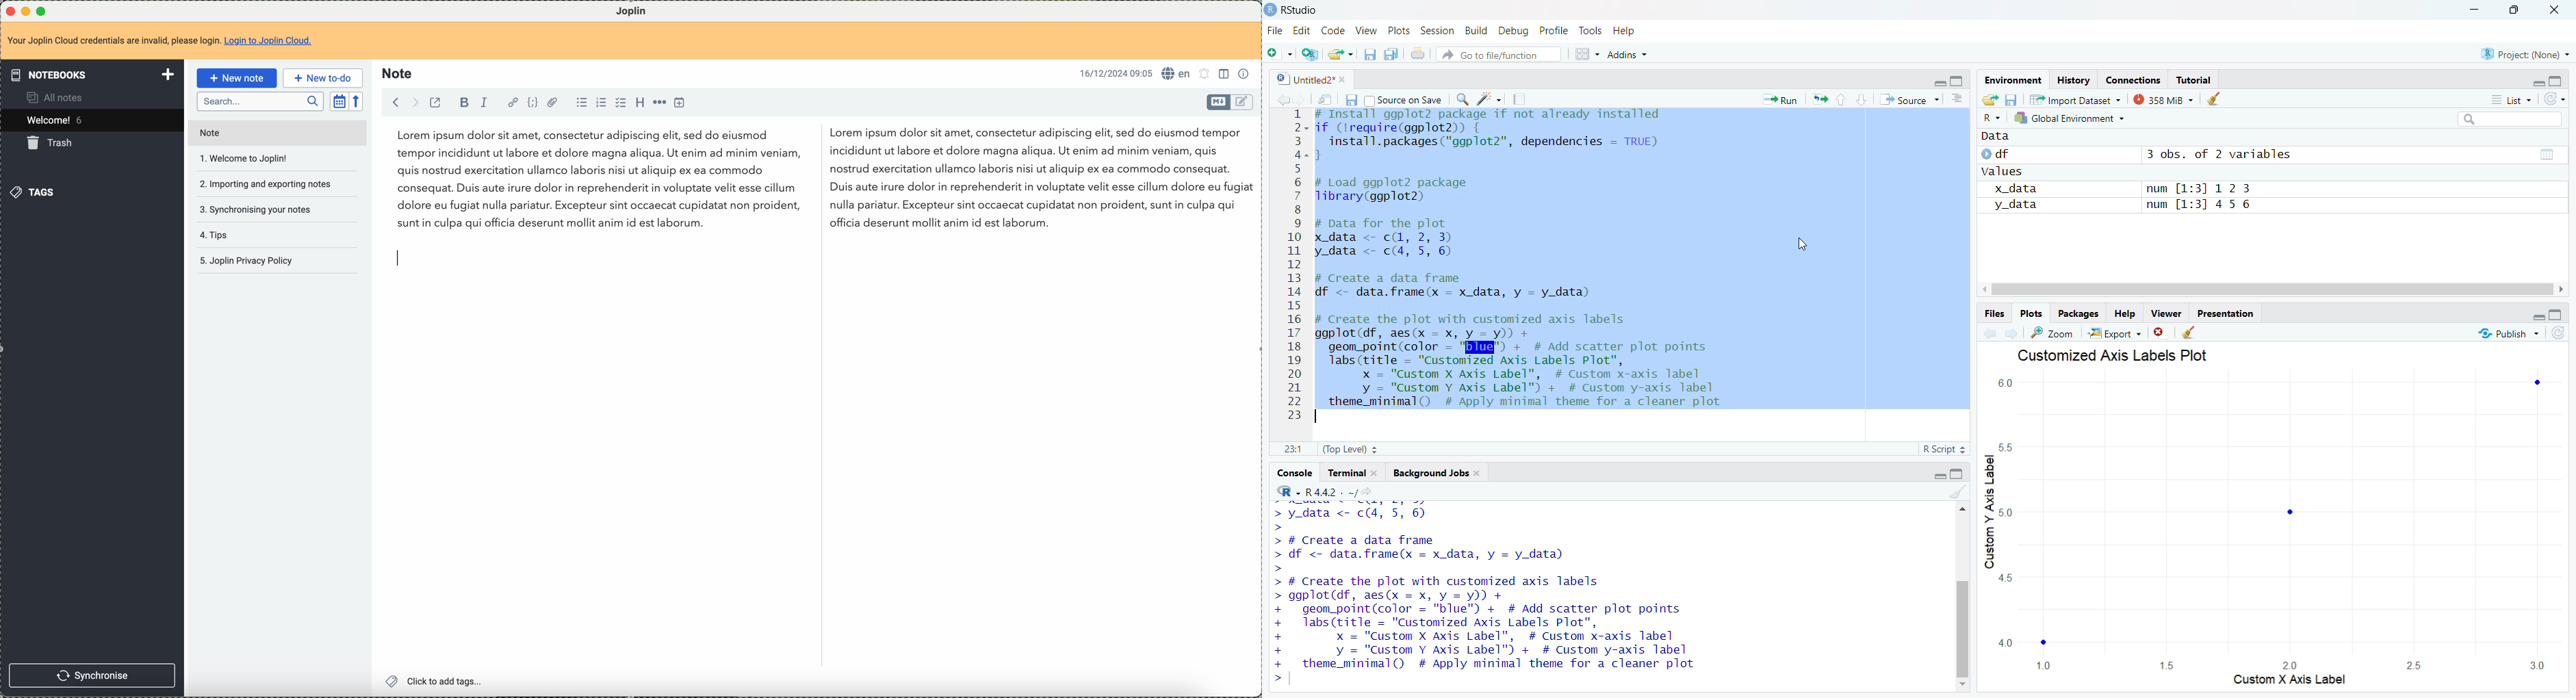  I want to click on , R442 « ~/, so click(1324, 490).